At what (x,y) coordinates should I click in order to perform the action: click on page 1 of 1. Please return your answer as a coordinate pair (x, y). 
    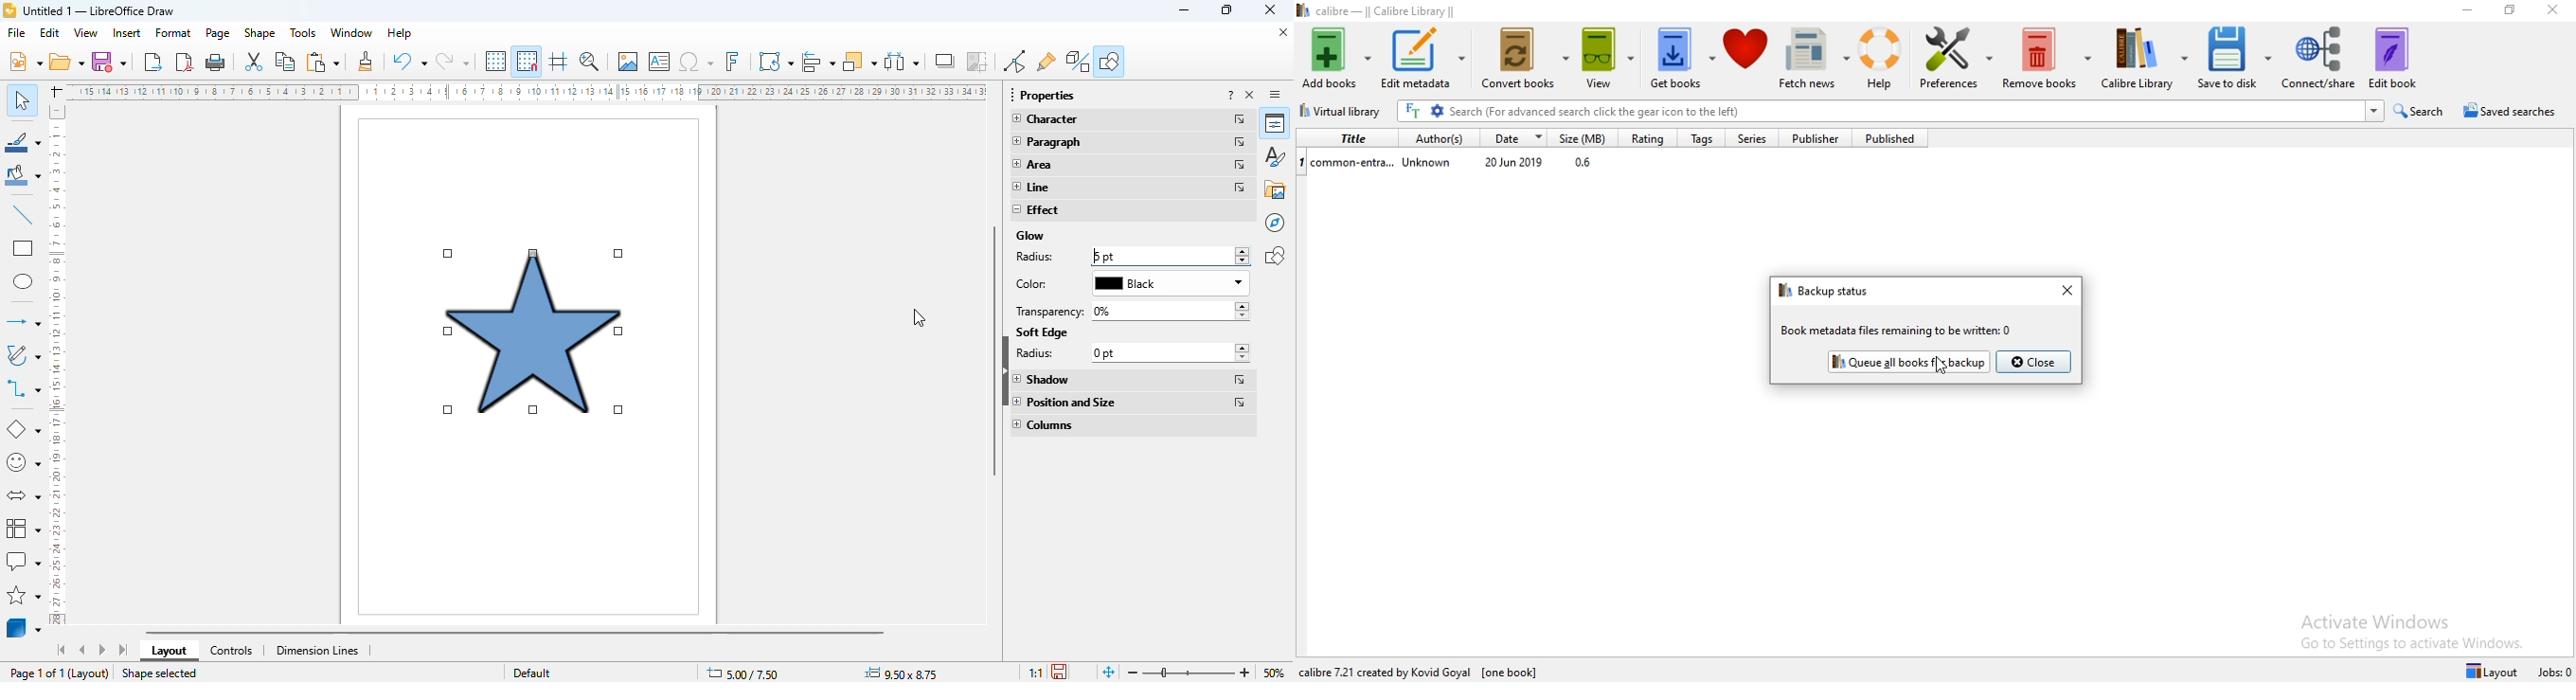
    Looking at the image, I should click on (37, 673).